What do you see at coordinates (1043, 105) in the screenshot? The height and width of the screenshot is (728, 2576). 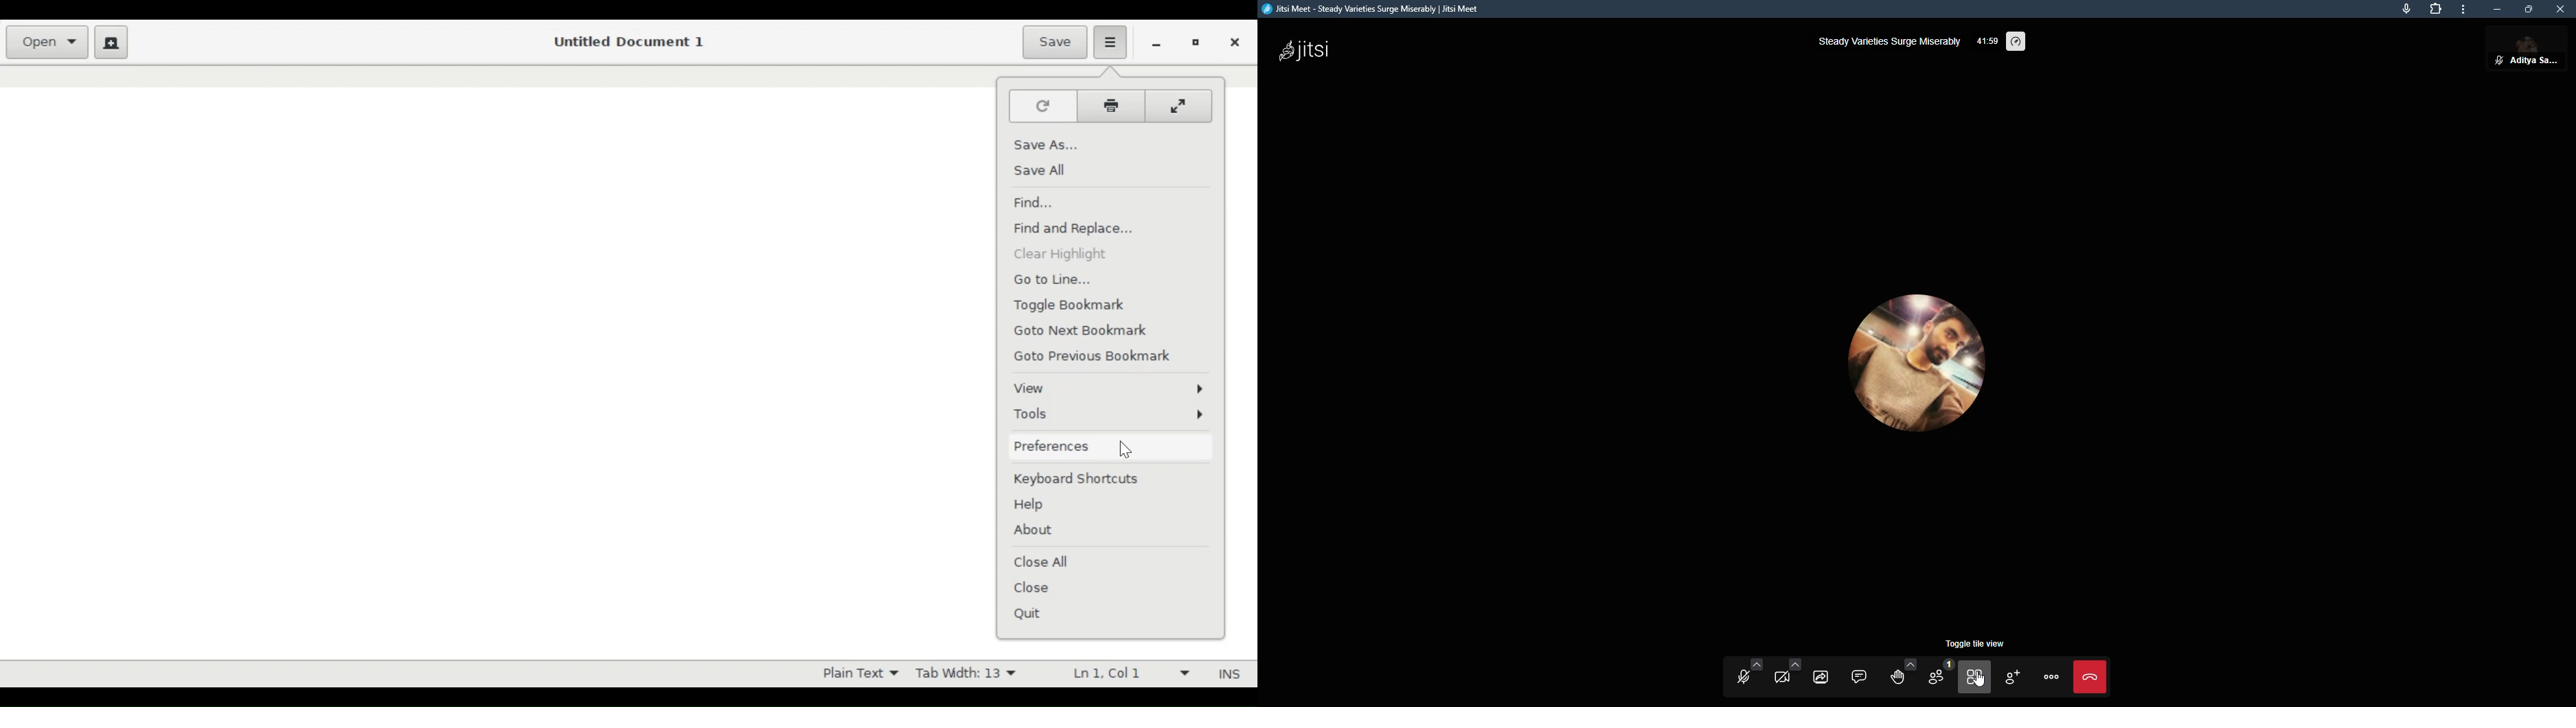 I see `Refresh` at bounding box center [1043, 105].